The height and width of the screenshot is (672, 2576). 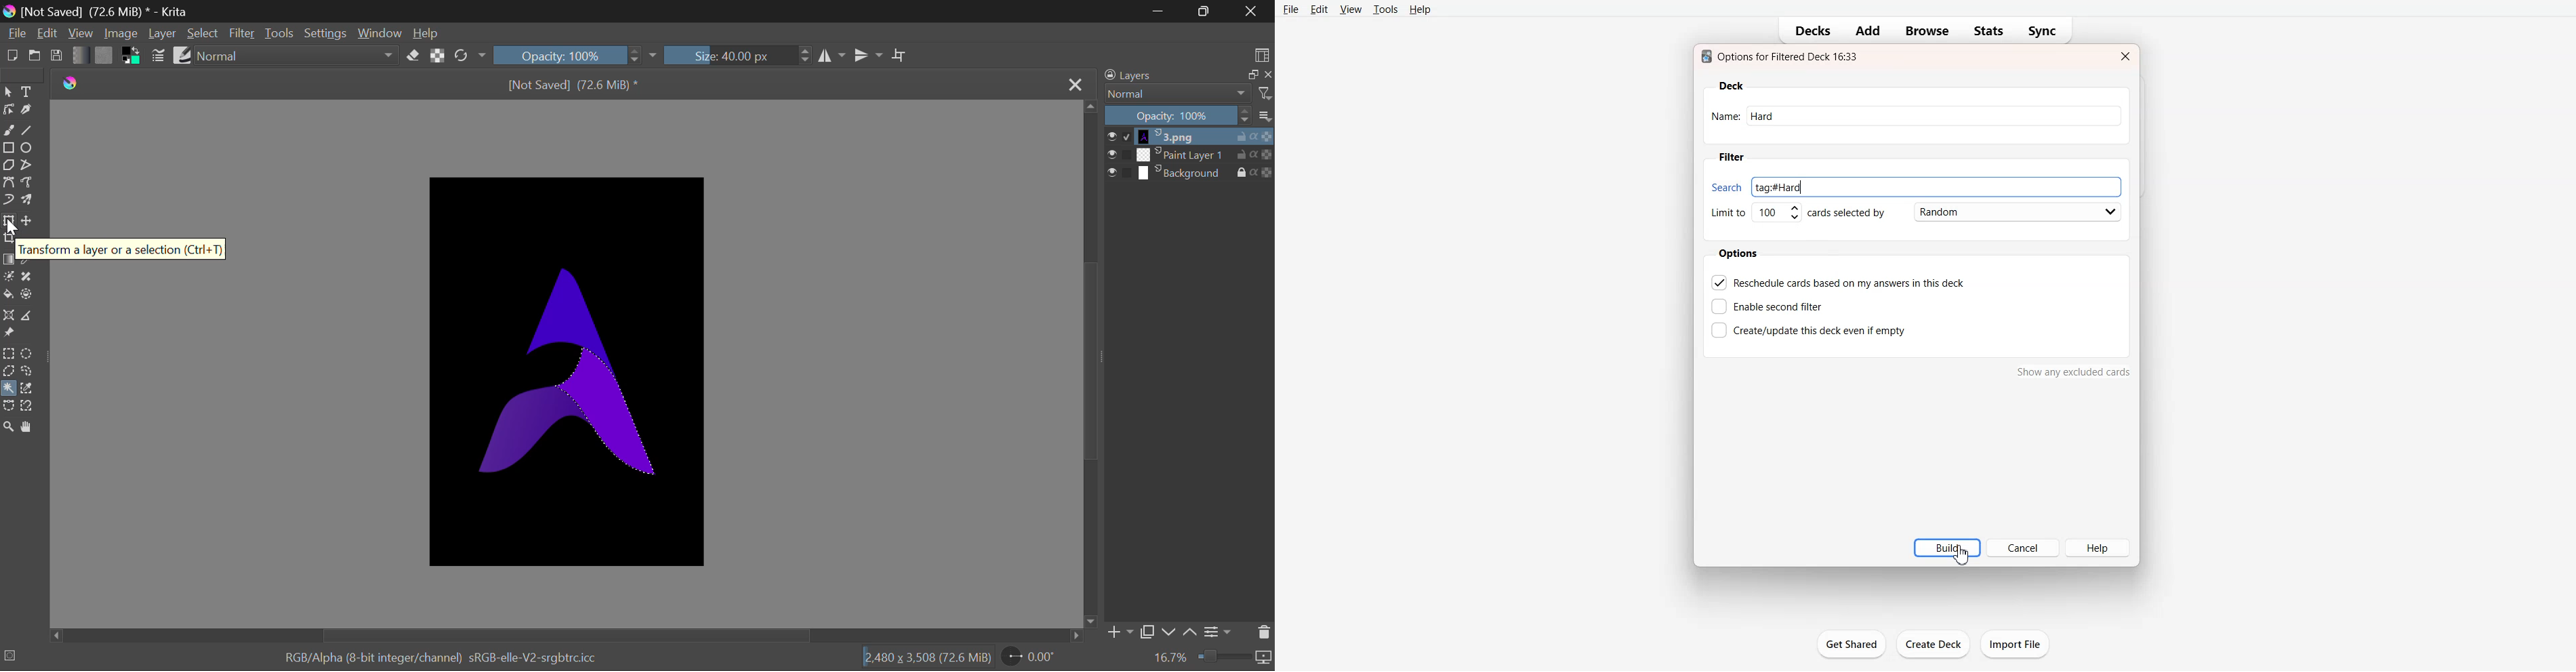 I want to click on checkbox, so click(x=1119, y=155).